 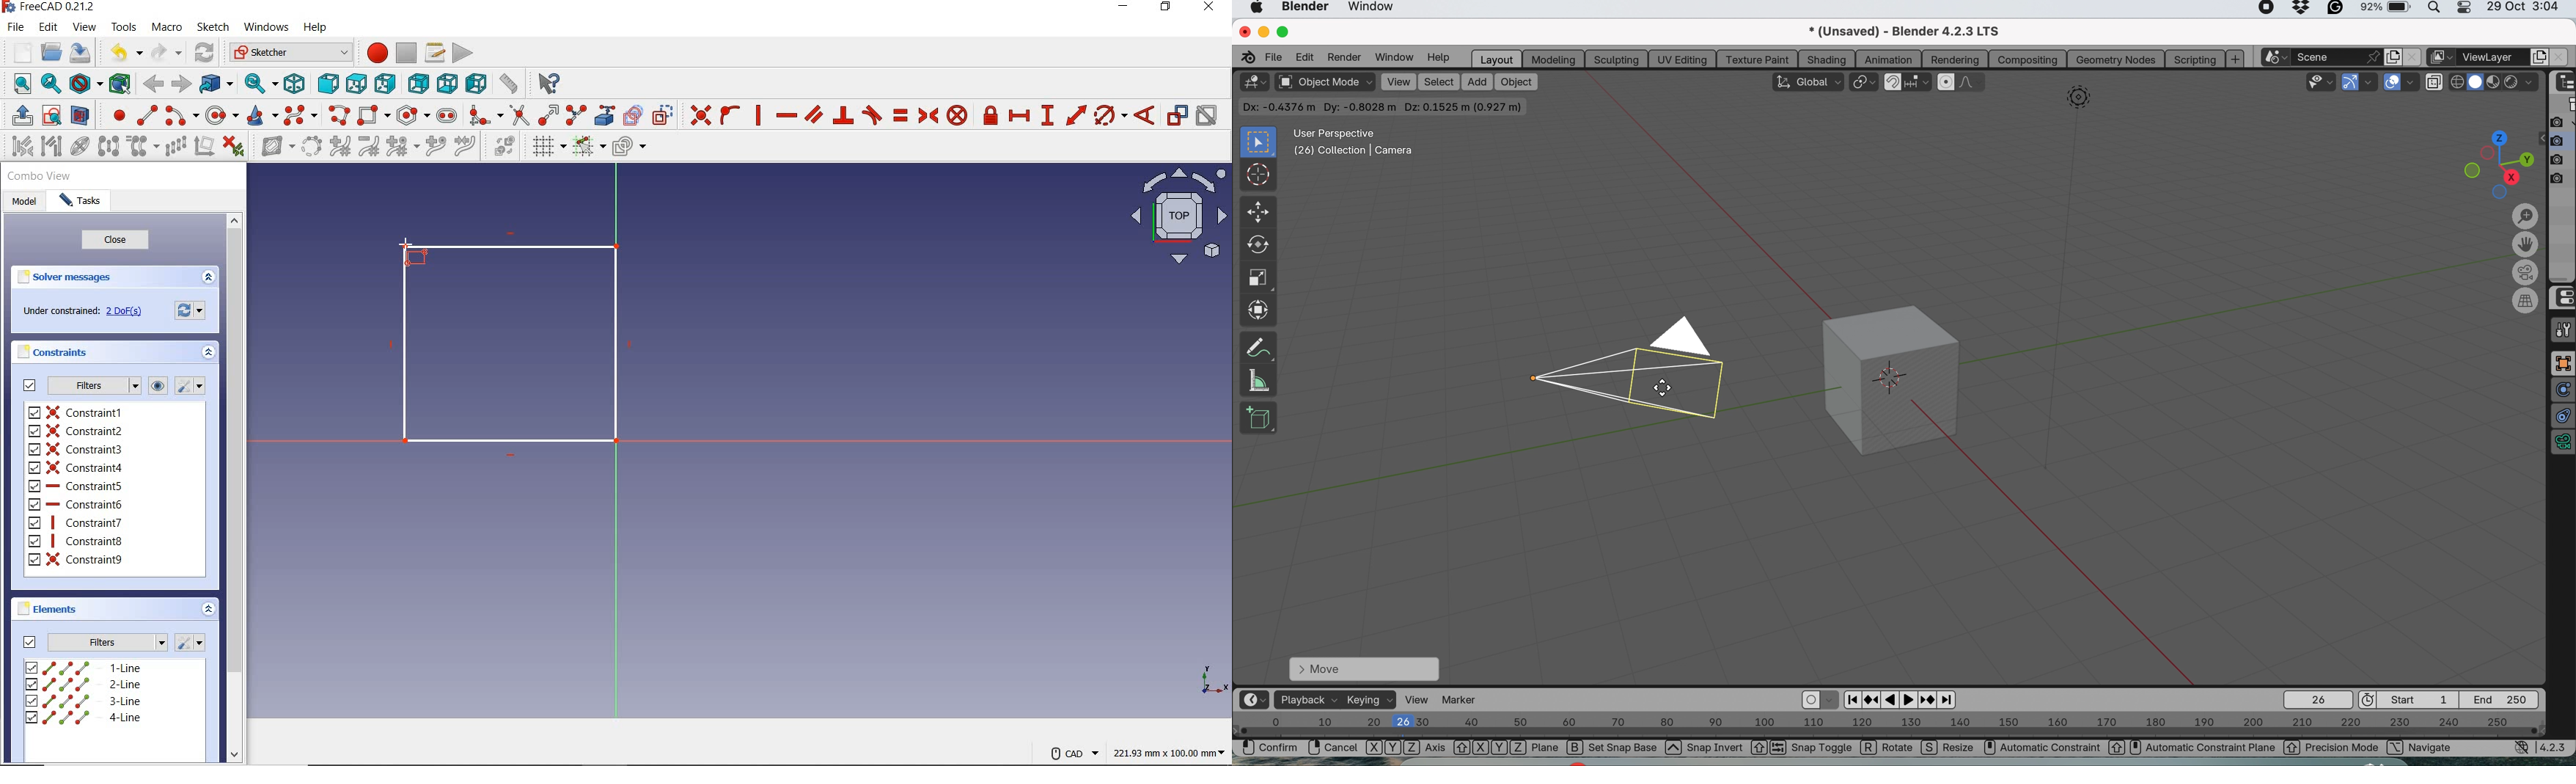 I want to click on physics, so click(x=2563, y=390).